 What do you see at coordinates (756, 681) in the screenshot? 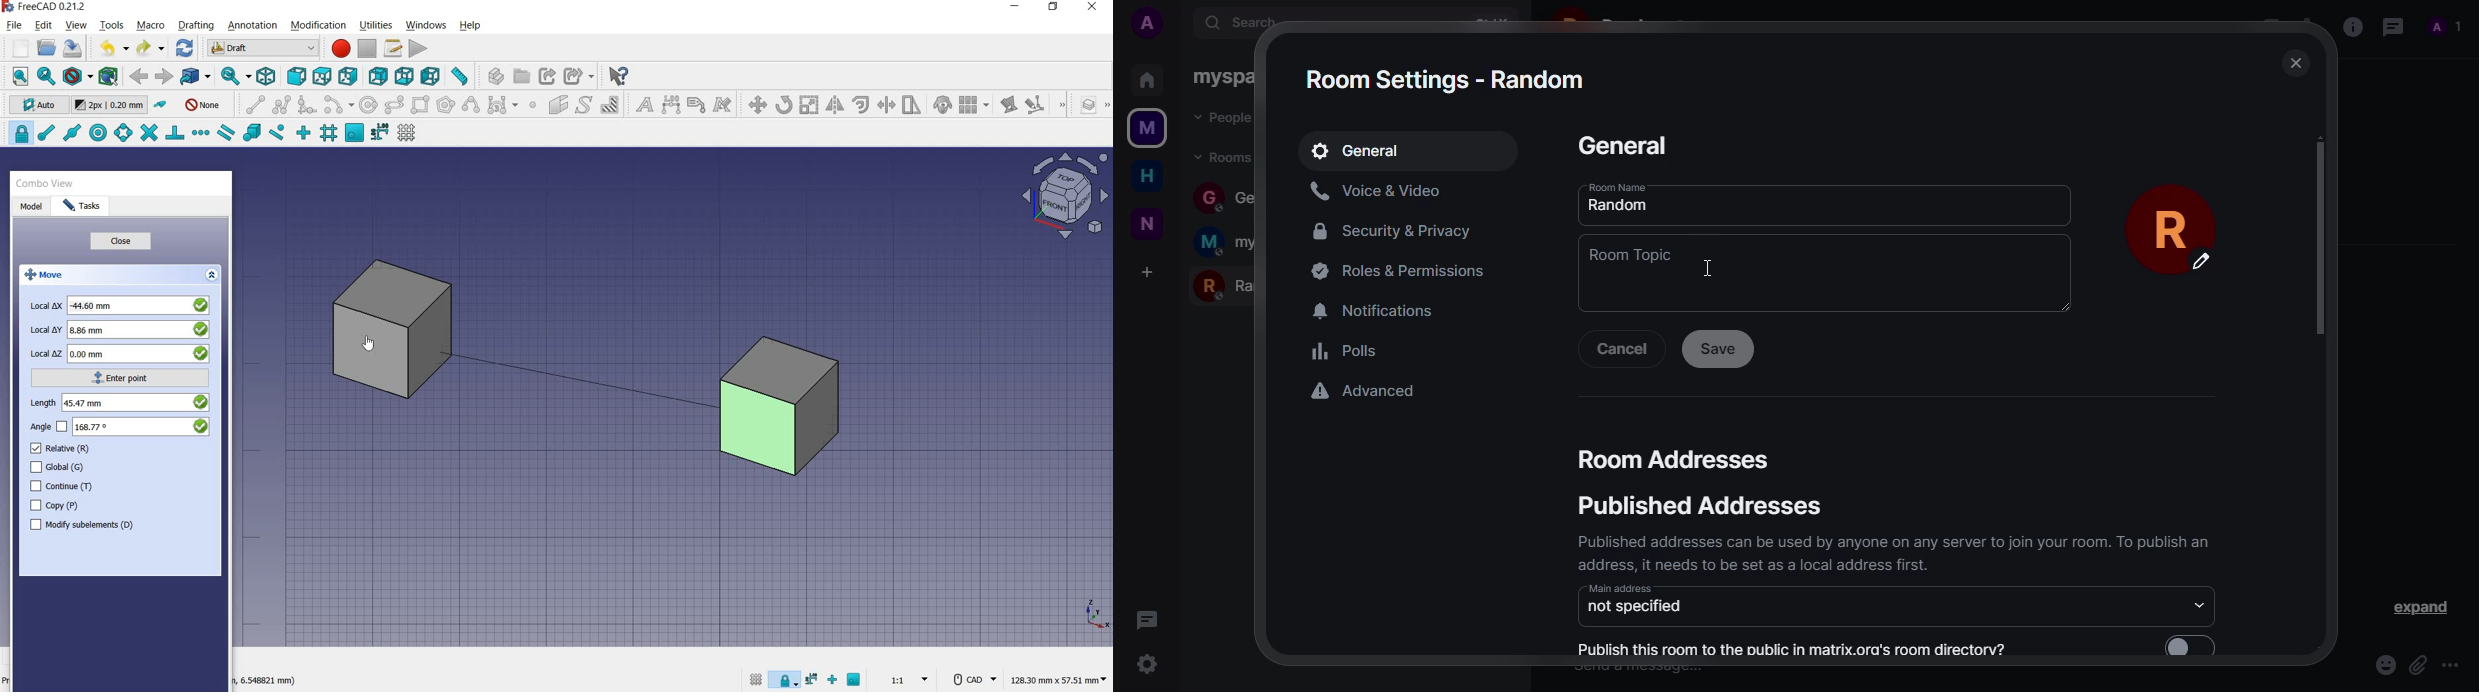
I see `toggle grid` at bounding box center [756, 681].